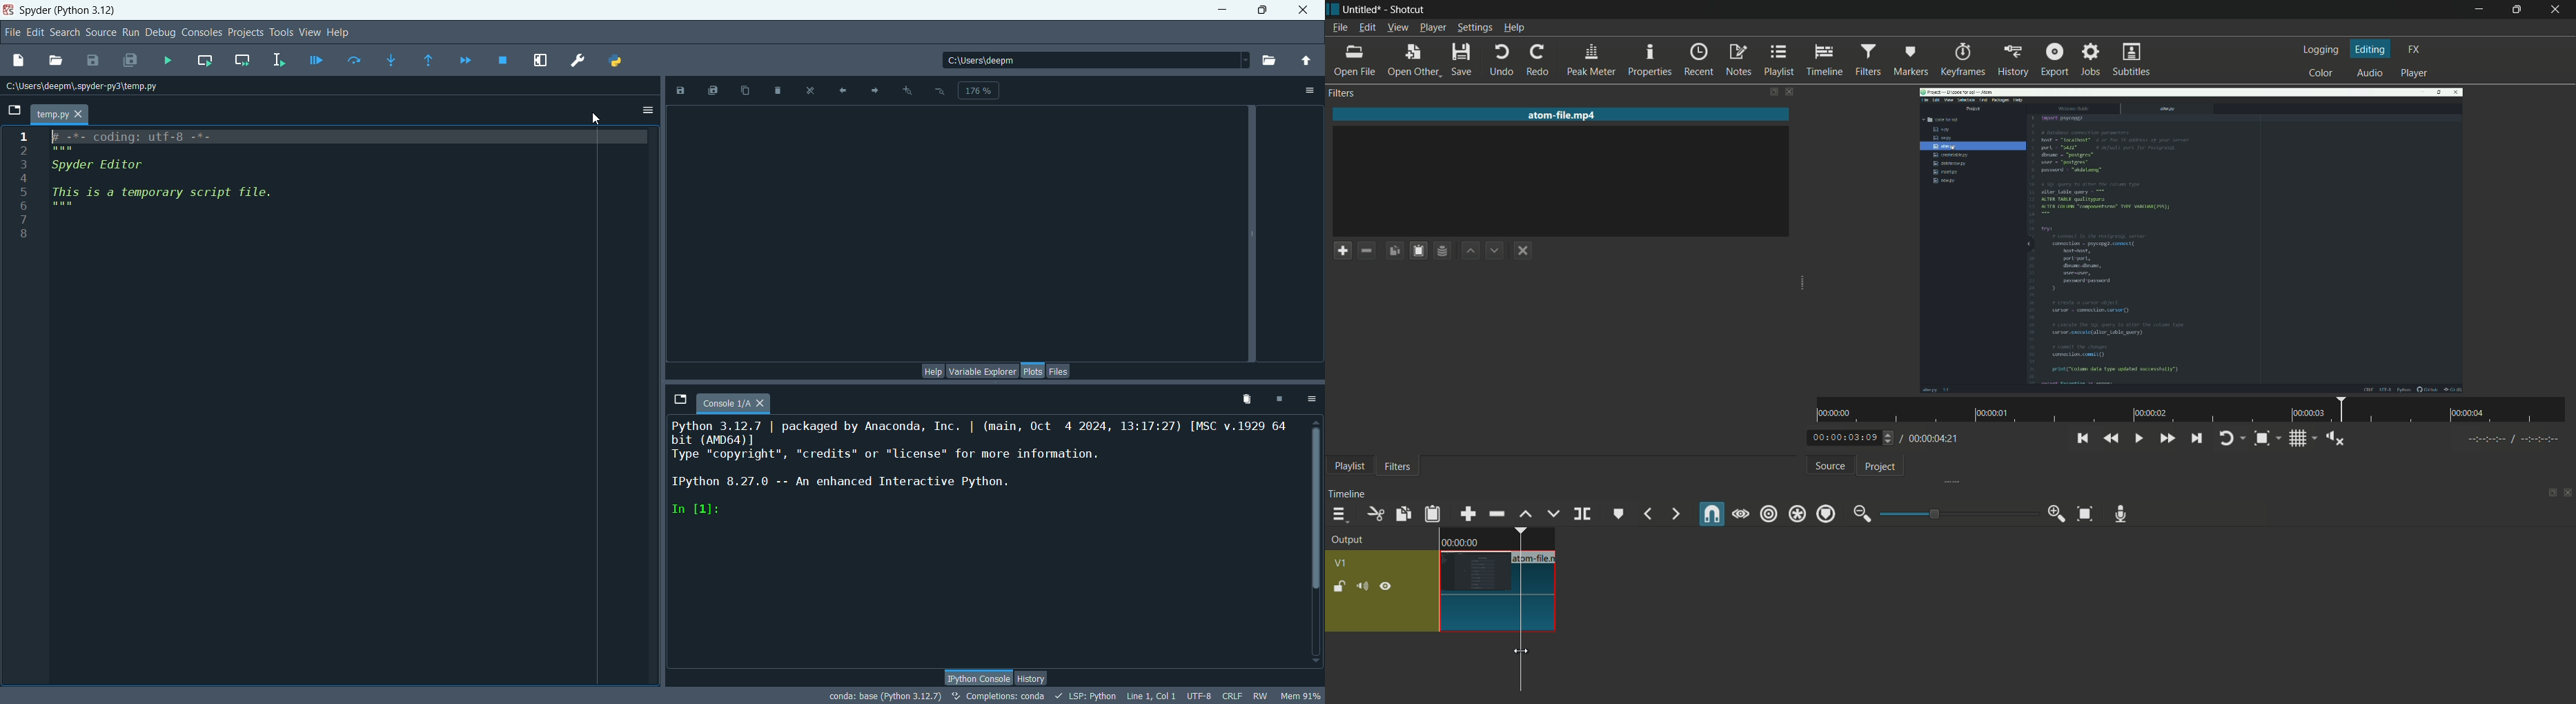 Image resolution: width=2576 pixels, height=728 pixels. Describe the element at coordinates (2371, 72) in the screenshot. I see `audio` at that location.